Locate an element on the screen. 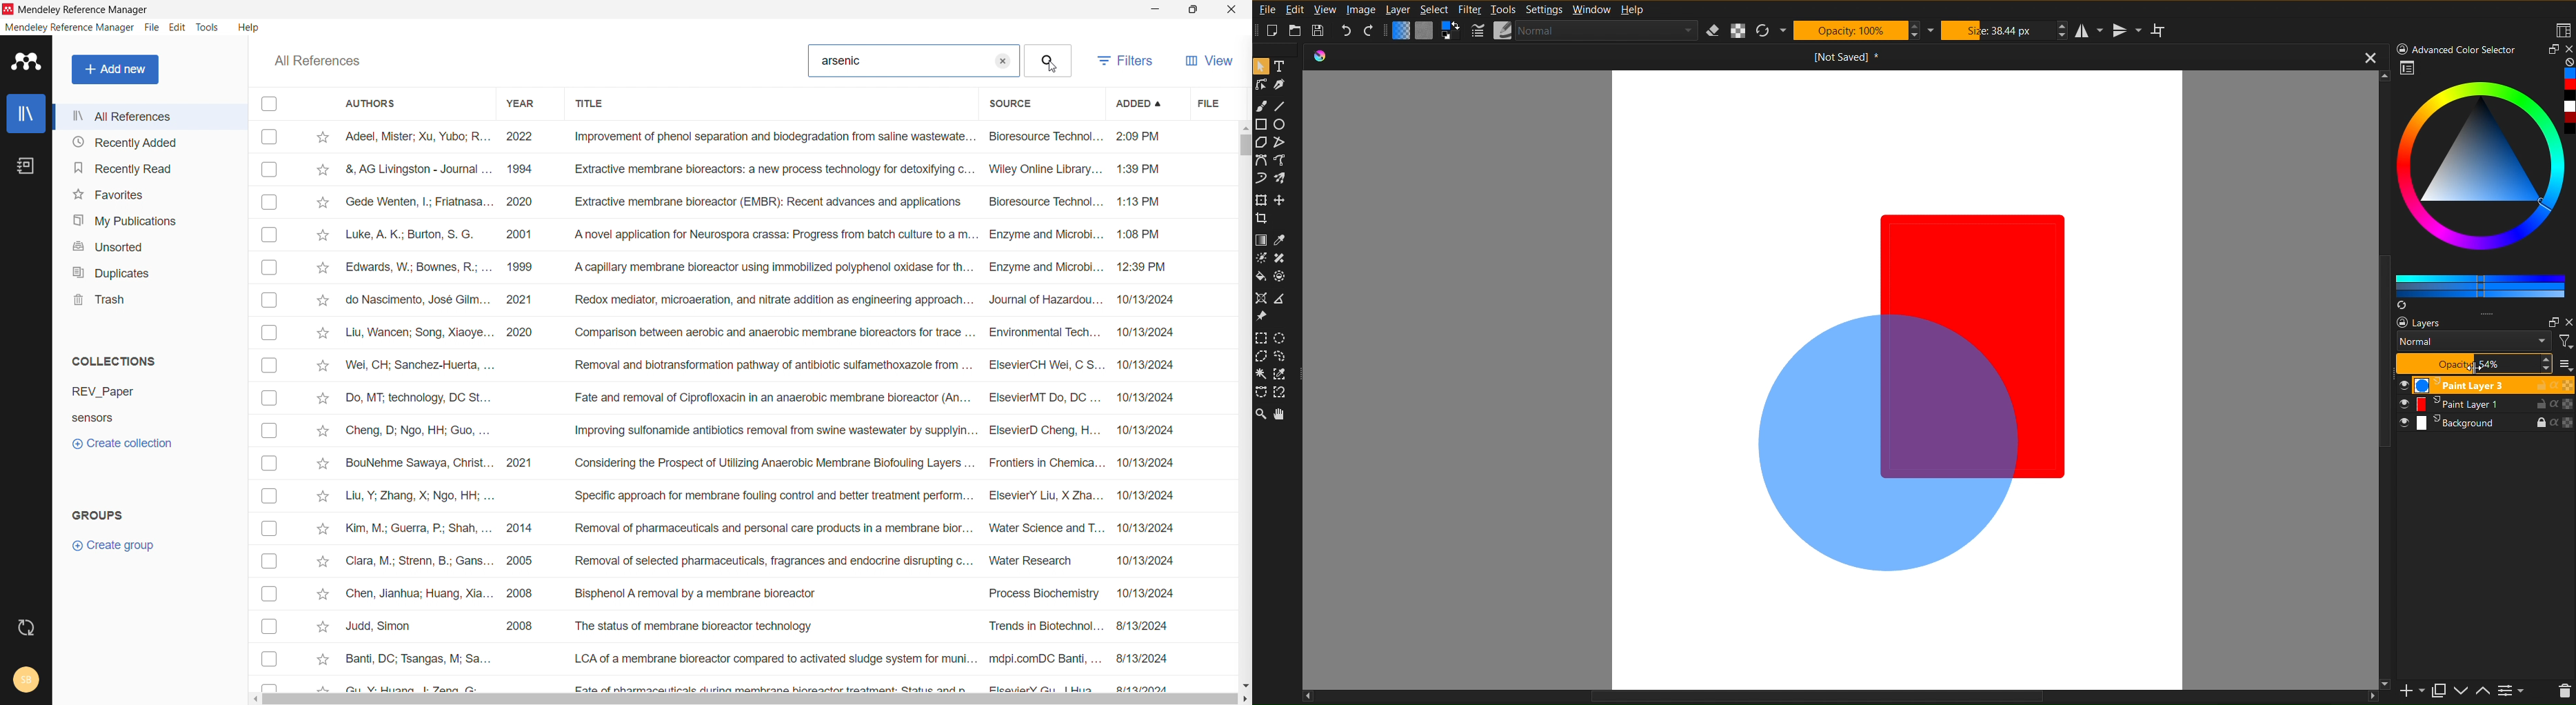 The height and width of the screenshot is (728, 2576). Checkbox is located at coordinates (269, 362).